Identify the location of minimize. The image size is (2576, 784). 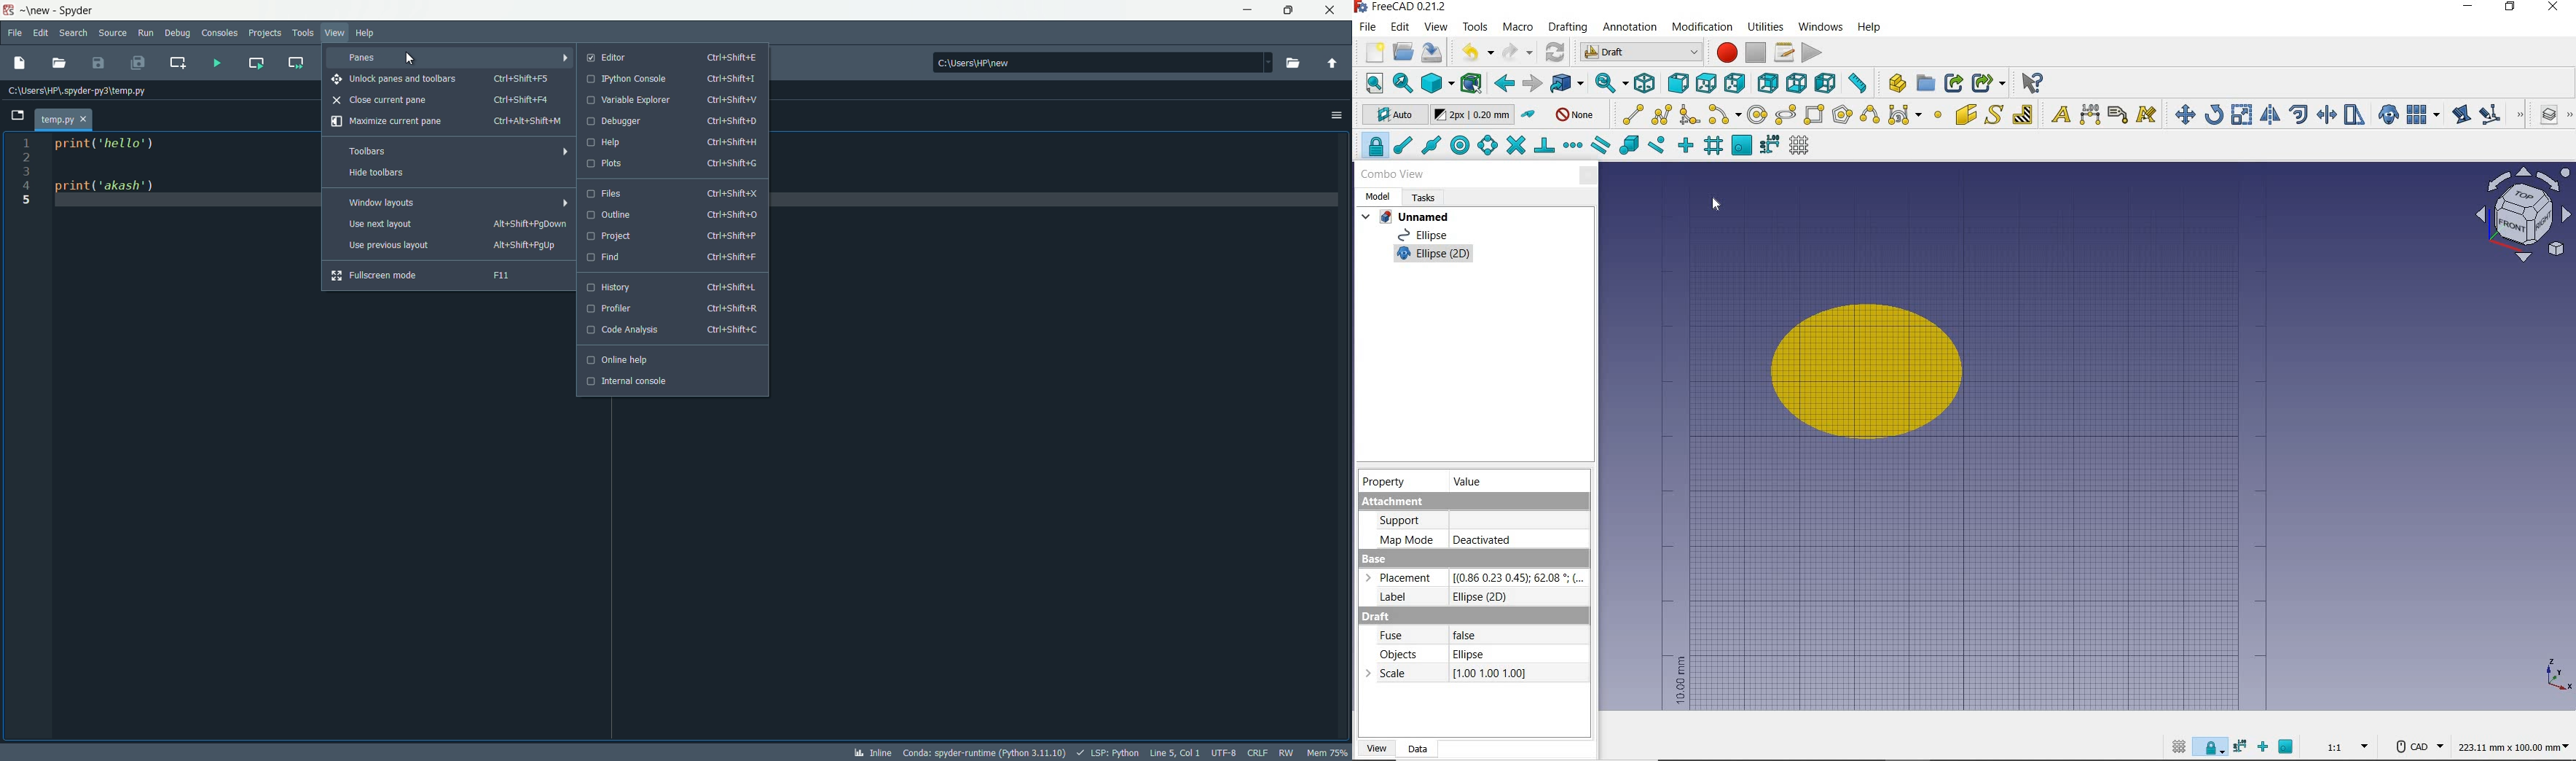
(1249, 10).